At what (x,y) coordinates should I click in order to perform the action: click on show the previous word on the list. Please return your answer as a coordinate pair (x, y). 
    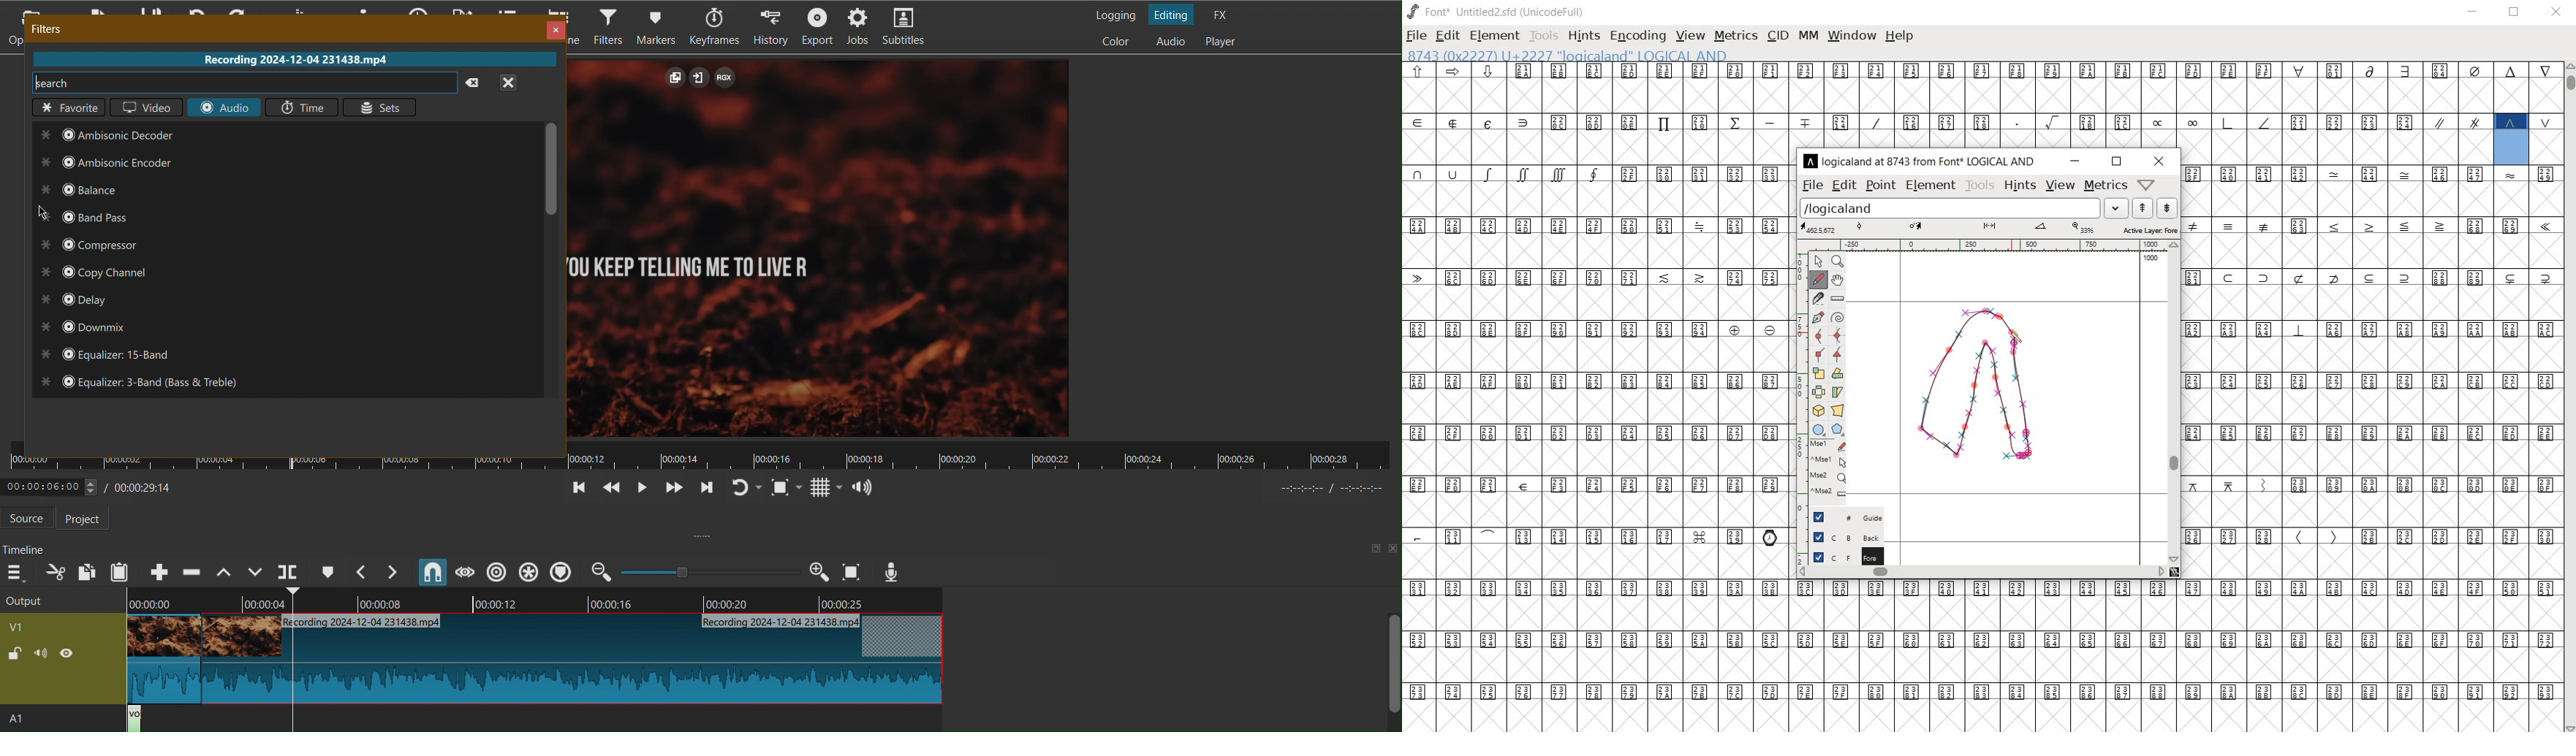
    Looking at the image, I should click on (2167, 209).